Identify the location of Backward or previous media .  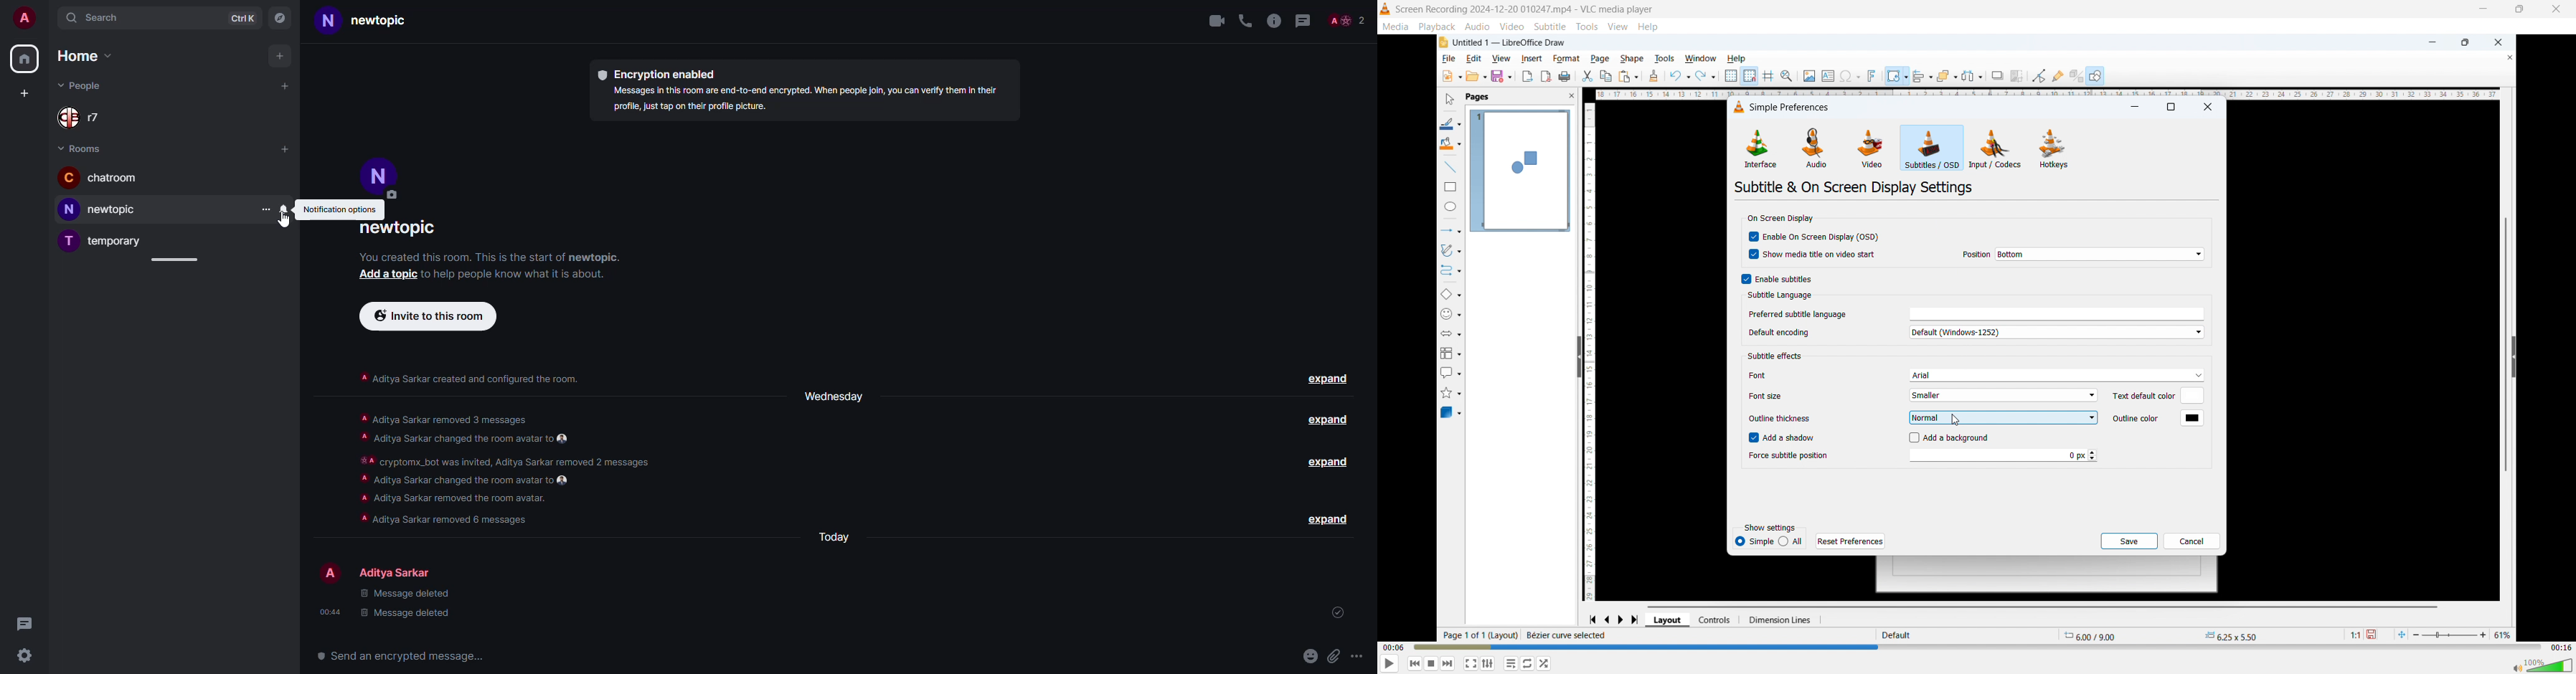
(1414, 663).